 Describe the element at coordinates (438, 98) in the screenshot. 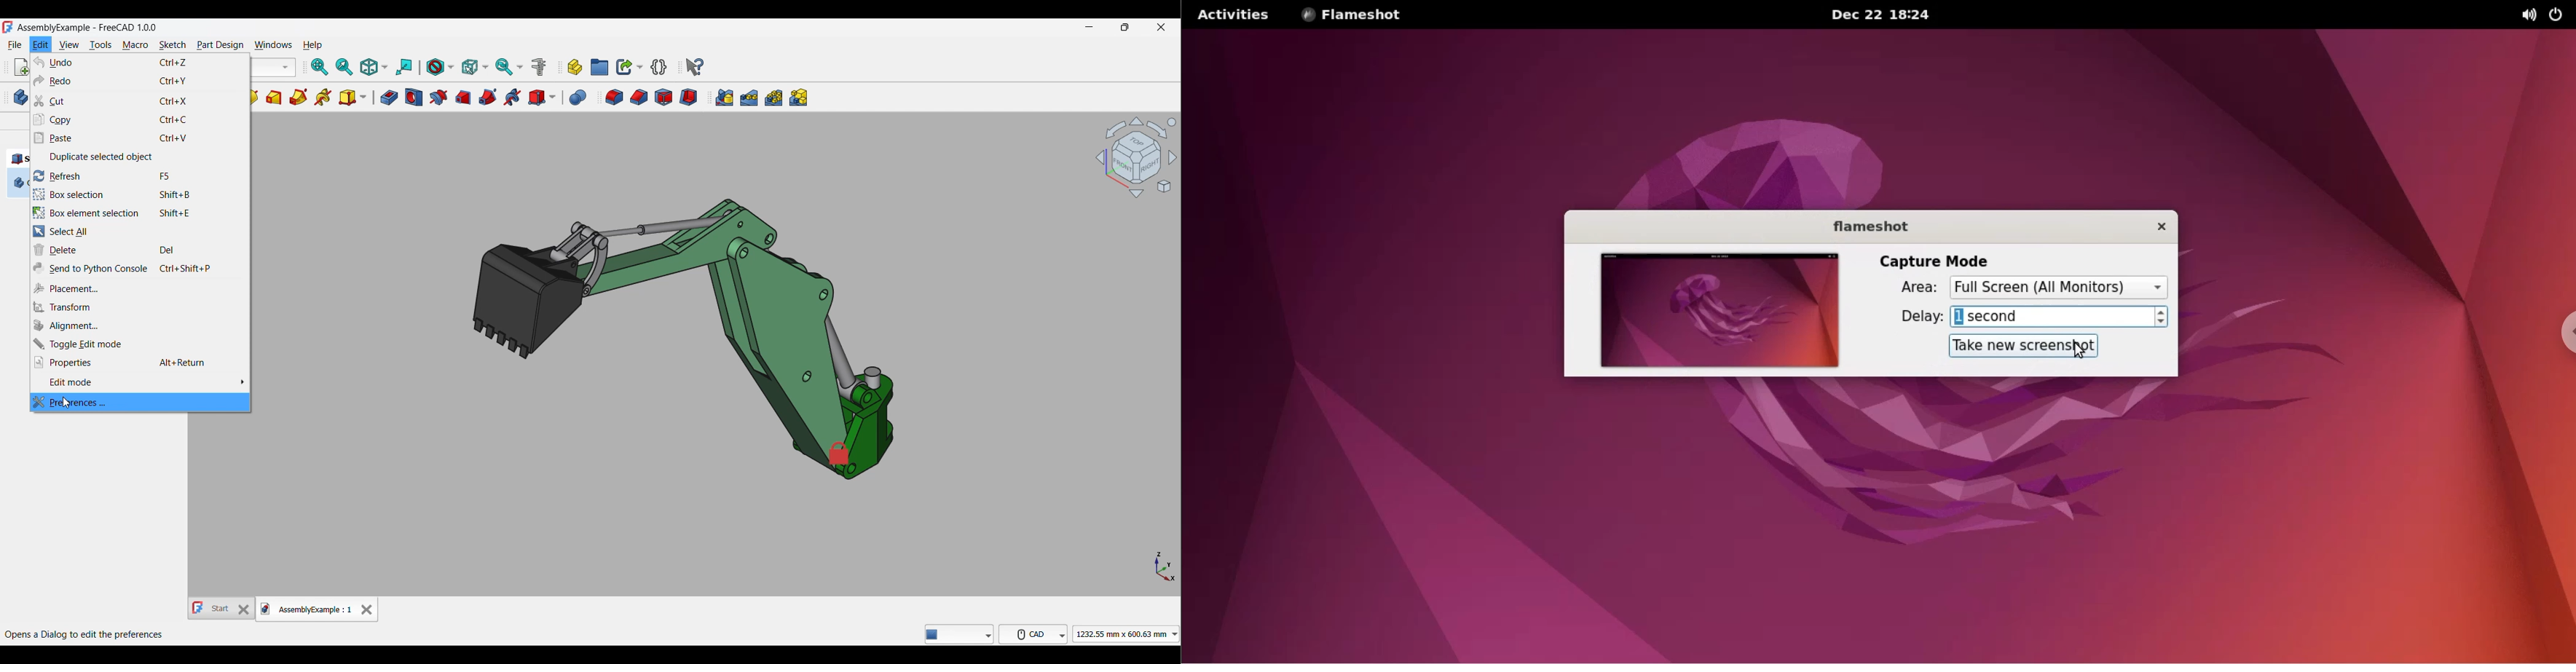

I see `Groove` at that location.